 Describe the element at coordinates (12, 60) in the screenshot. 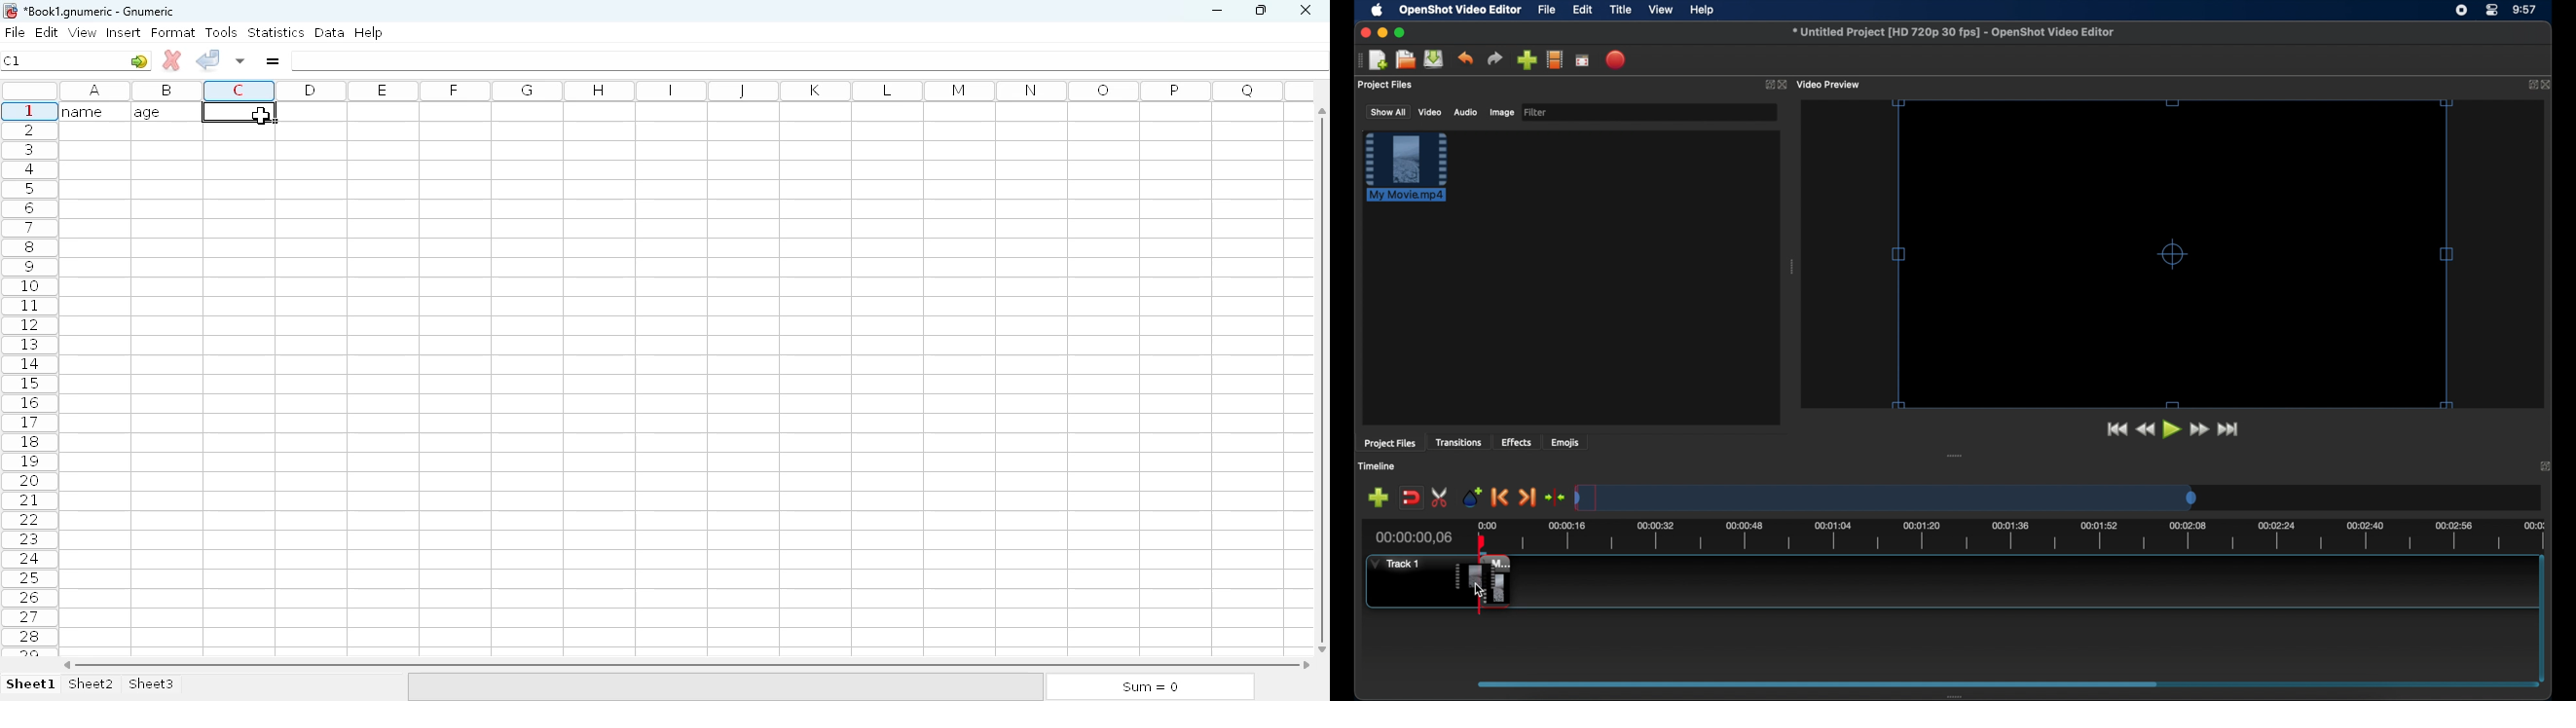

I see `C1` at that location.